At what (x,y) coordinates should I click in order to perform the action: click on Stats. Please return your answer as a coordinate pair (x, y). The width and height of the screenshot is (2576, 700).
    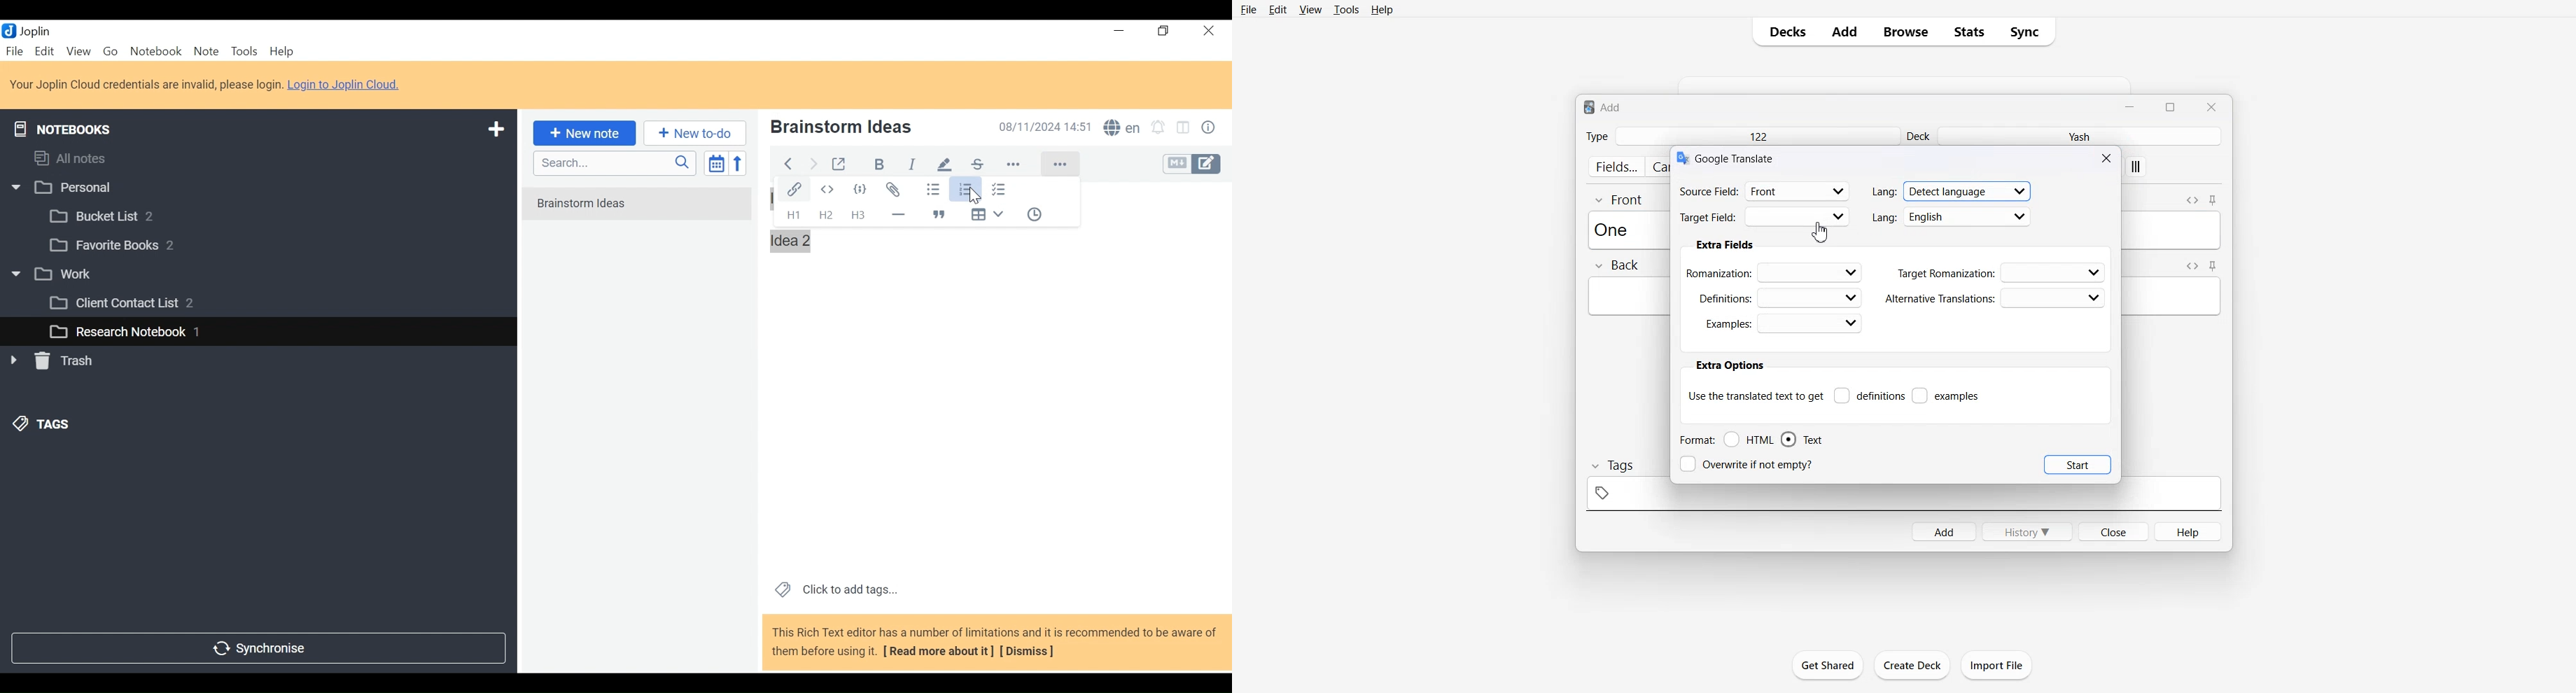
    Looking at the image, I should click on (1968, 31).